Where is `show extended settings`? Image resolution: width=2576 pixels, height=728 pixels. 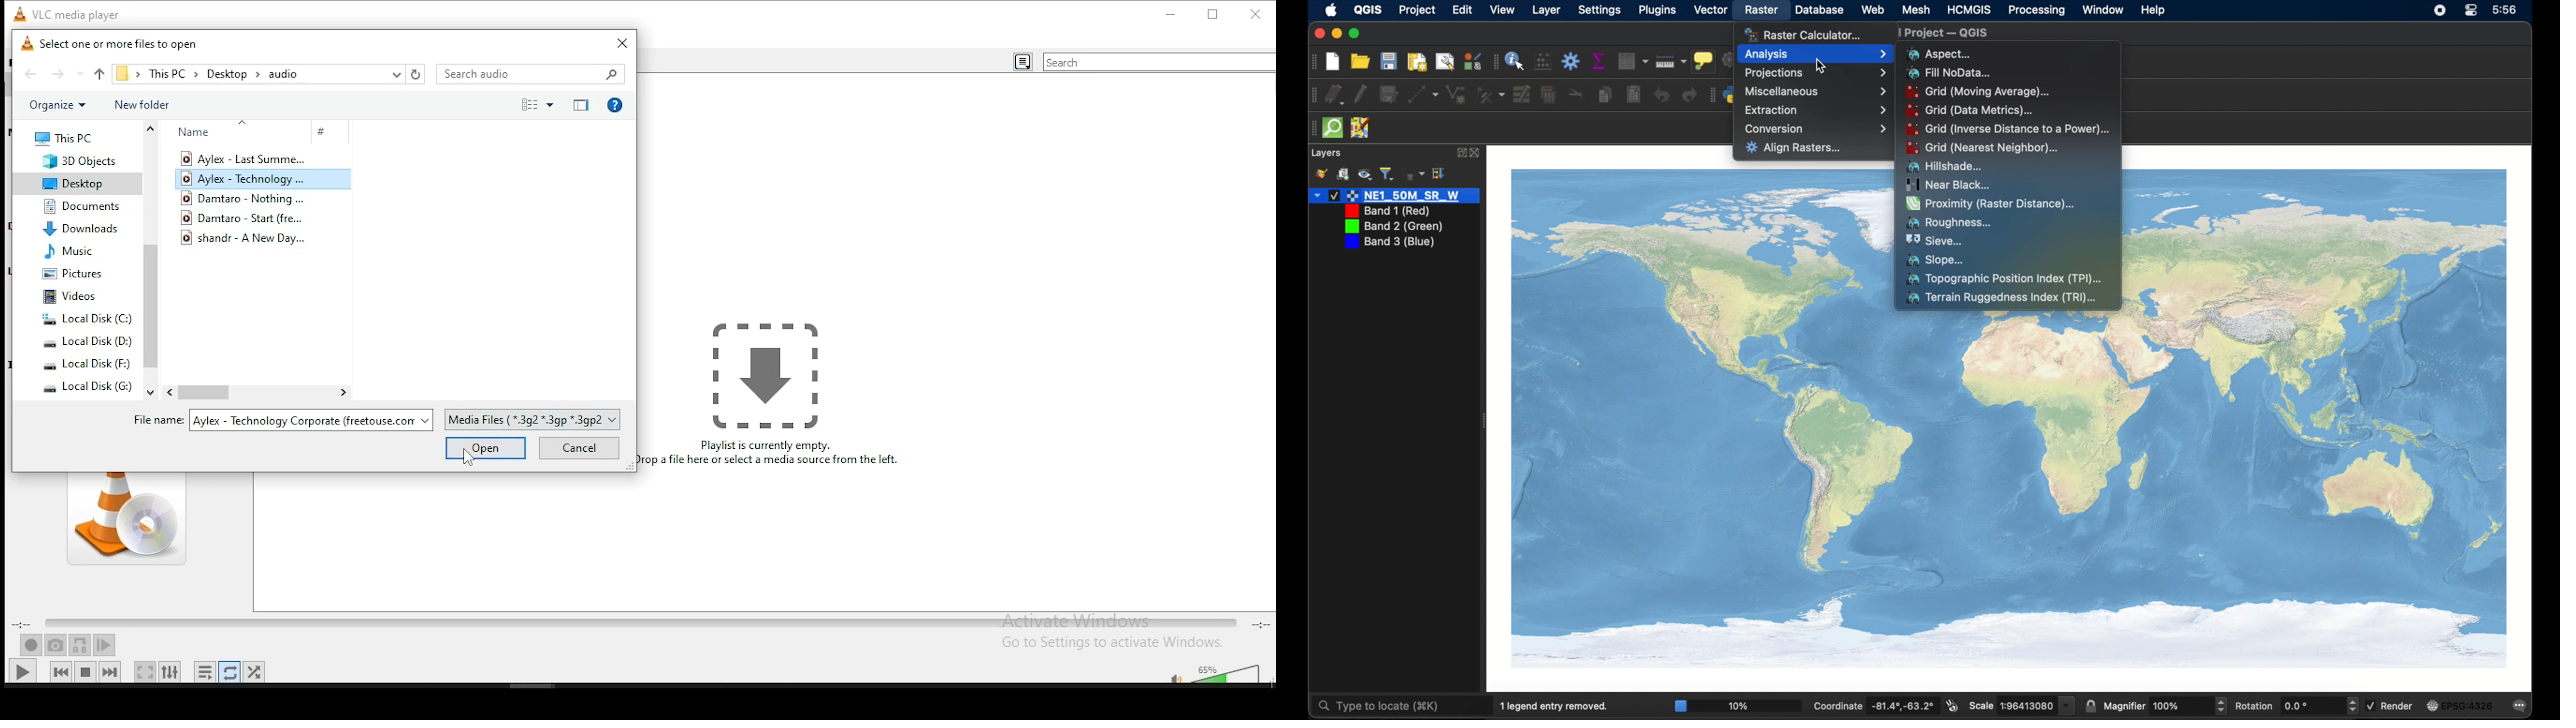
show extended settings is located at coordinates (171, 672).